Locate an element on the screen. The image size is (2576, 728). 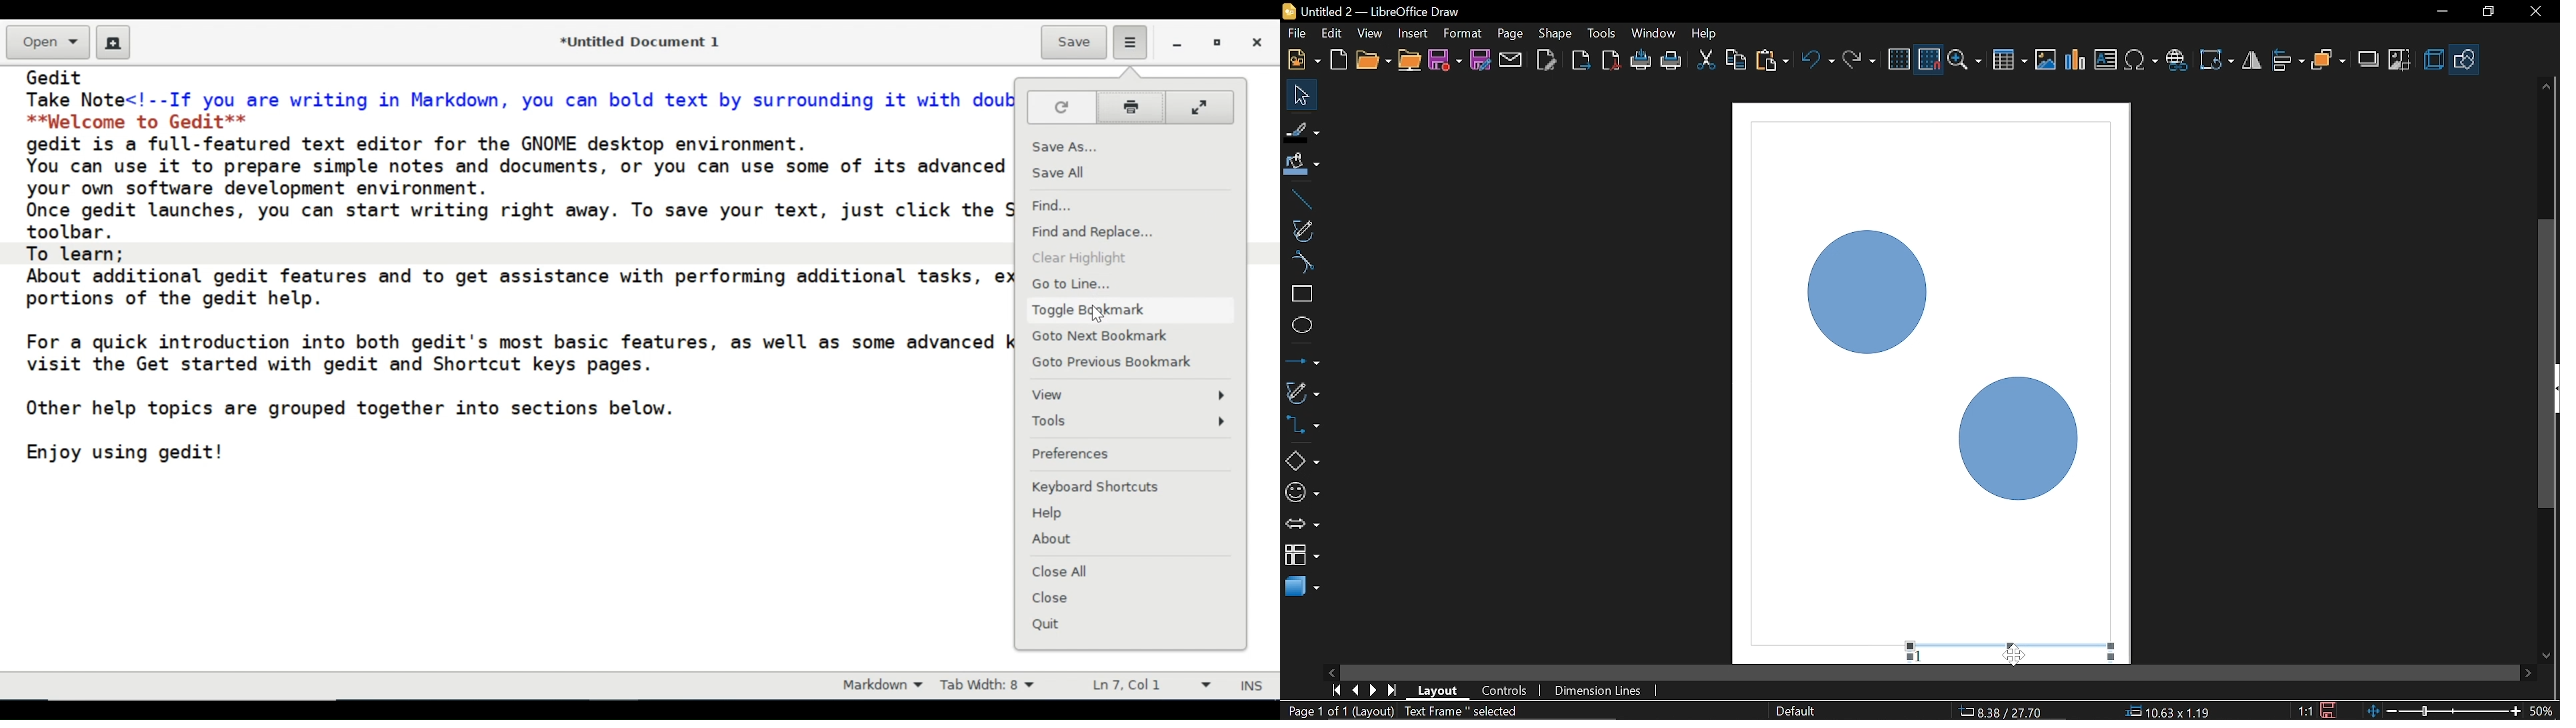
Open remote file is located at coordinates (1410, 61).